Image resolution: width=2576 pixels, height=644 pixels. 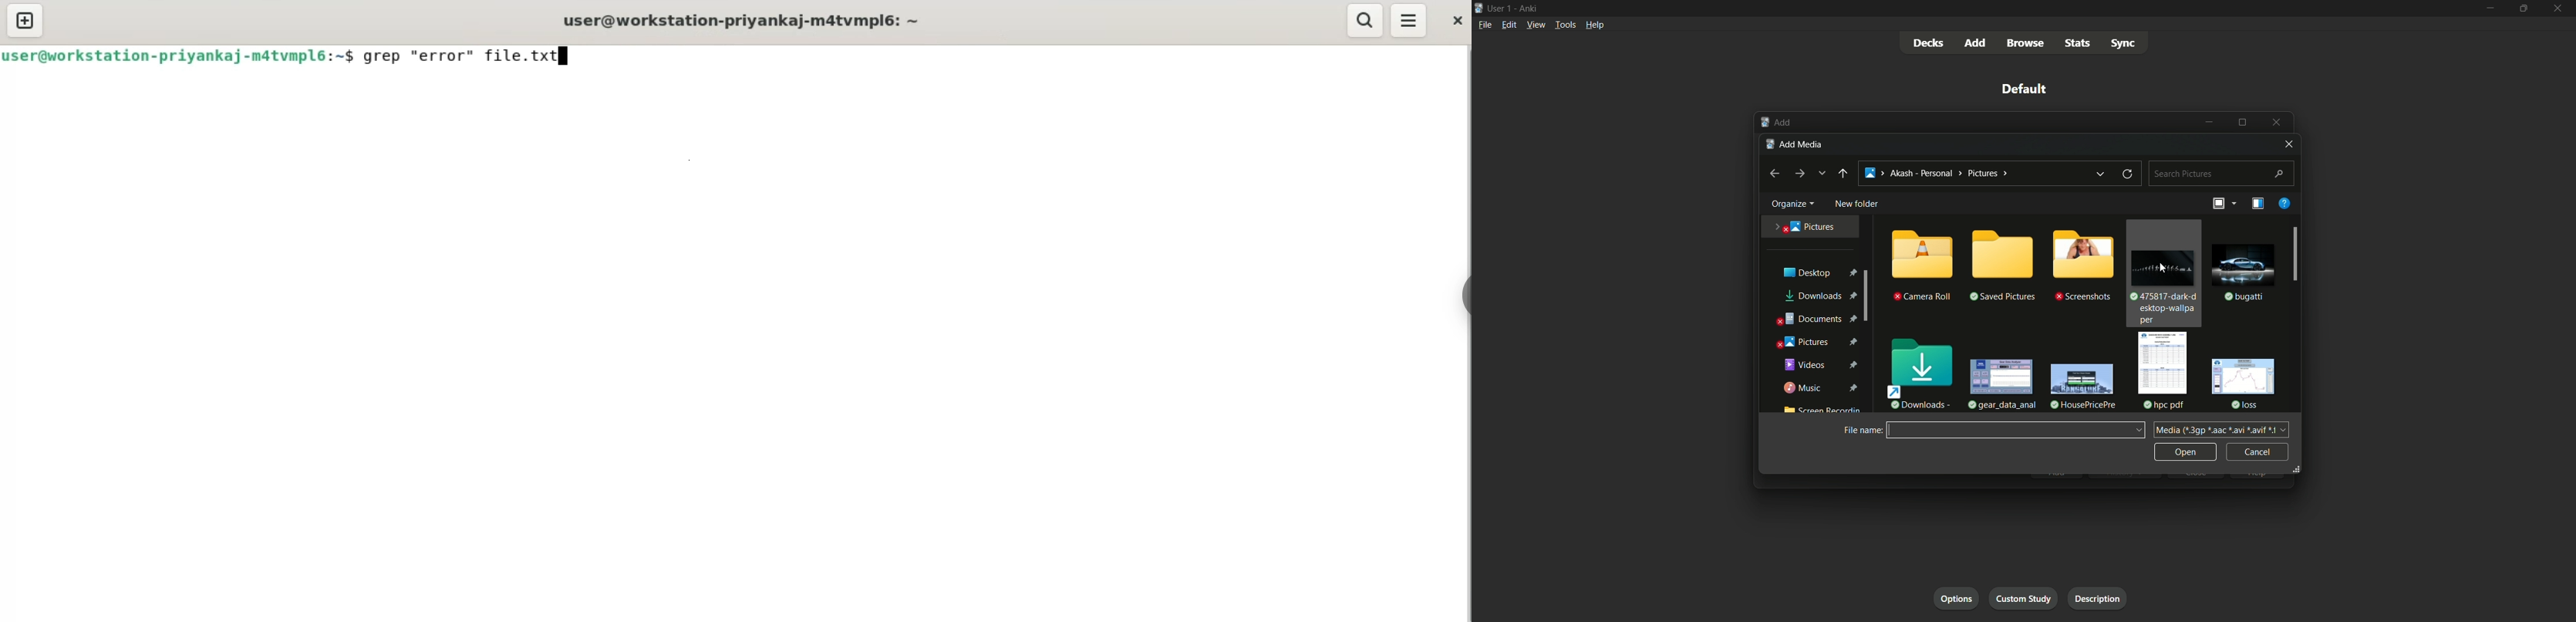 I want to click on desktop, so click(x=1819, y=273).